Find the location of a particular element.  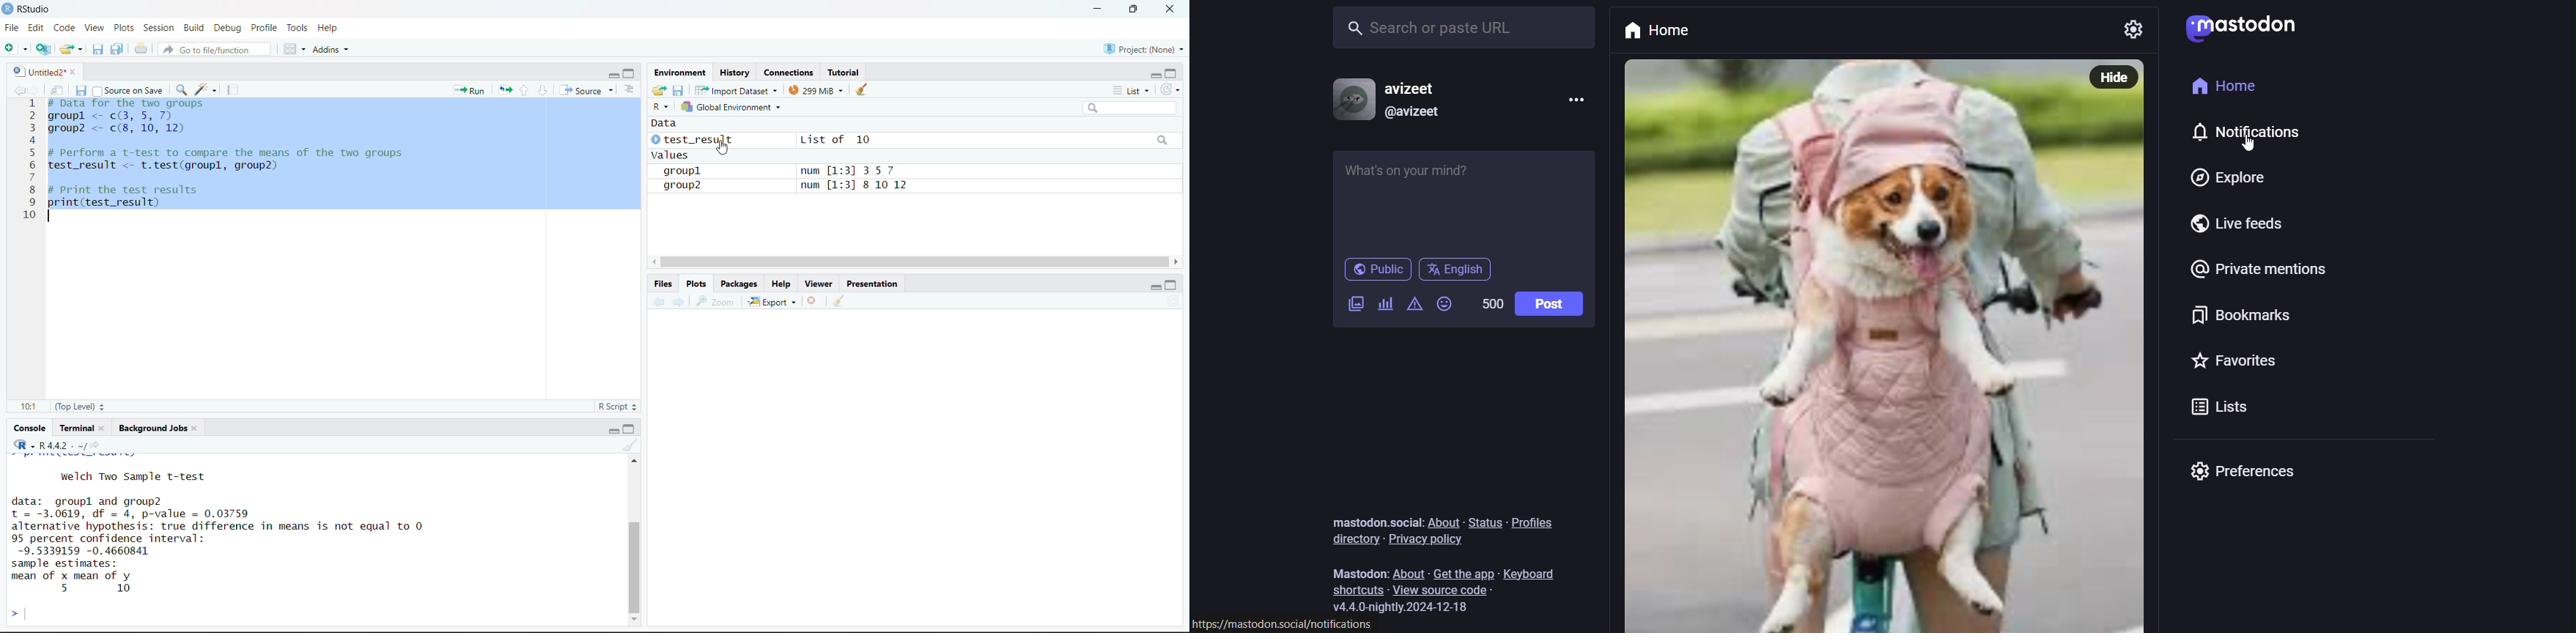

History is located at coordinates (735, 72).